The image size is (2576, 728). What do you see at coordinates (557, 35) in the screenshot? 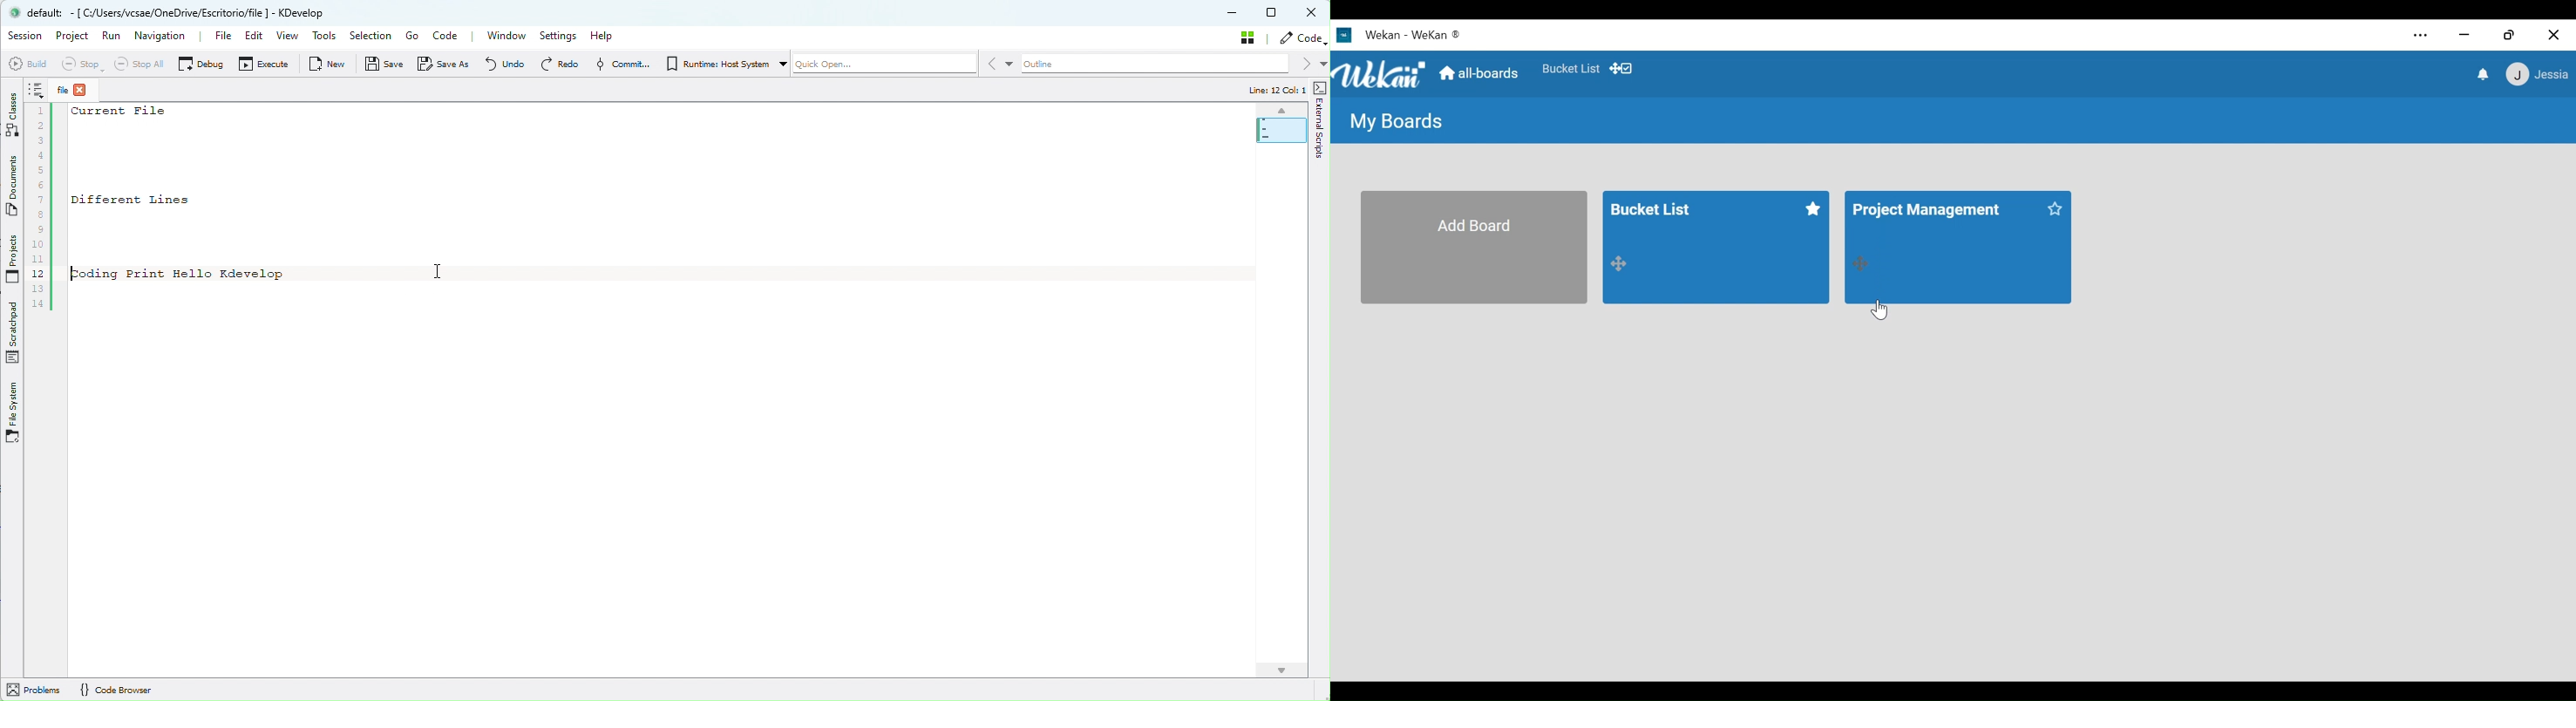
I see `Settings` at bounding box center [557, 35].